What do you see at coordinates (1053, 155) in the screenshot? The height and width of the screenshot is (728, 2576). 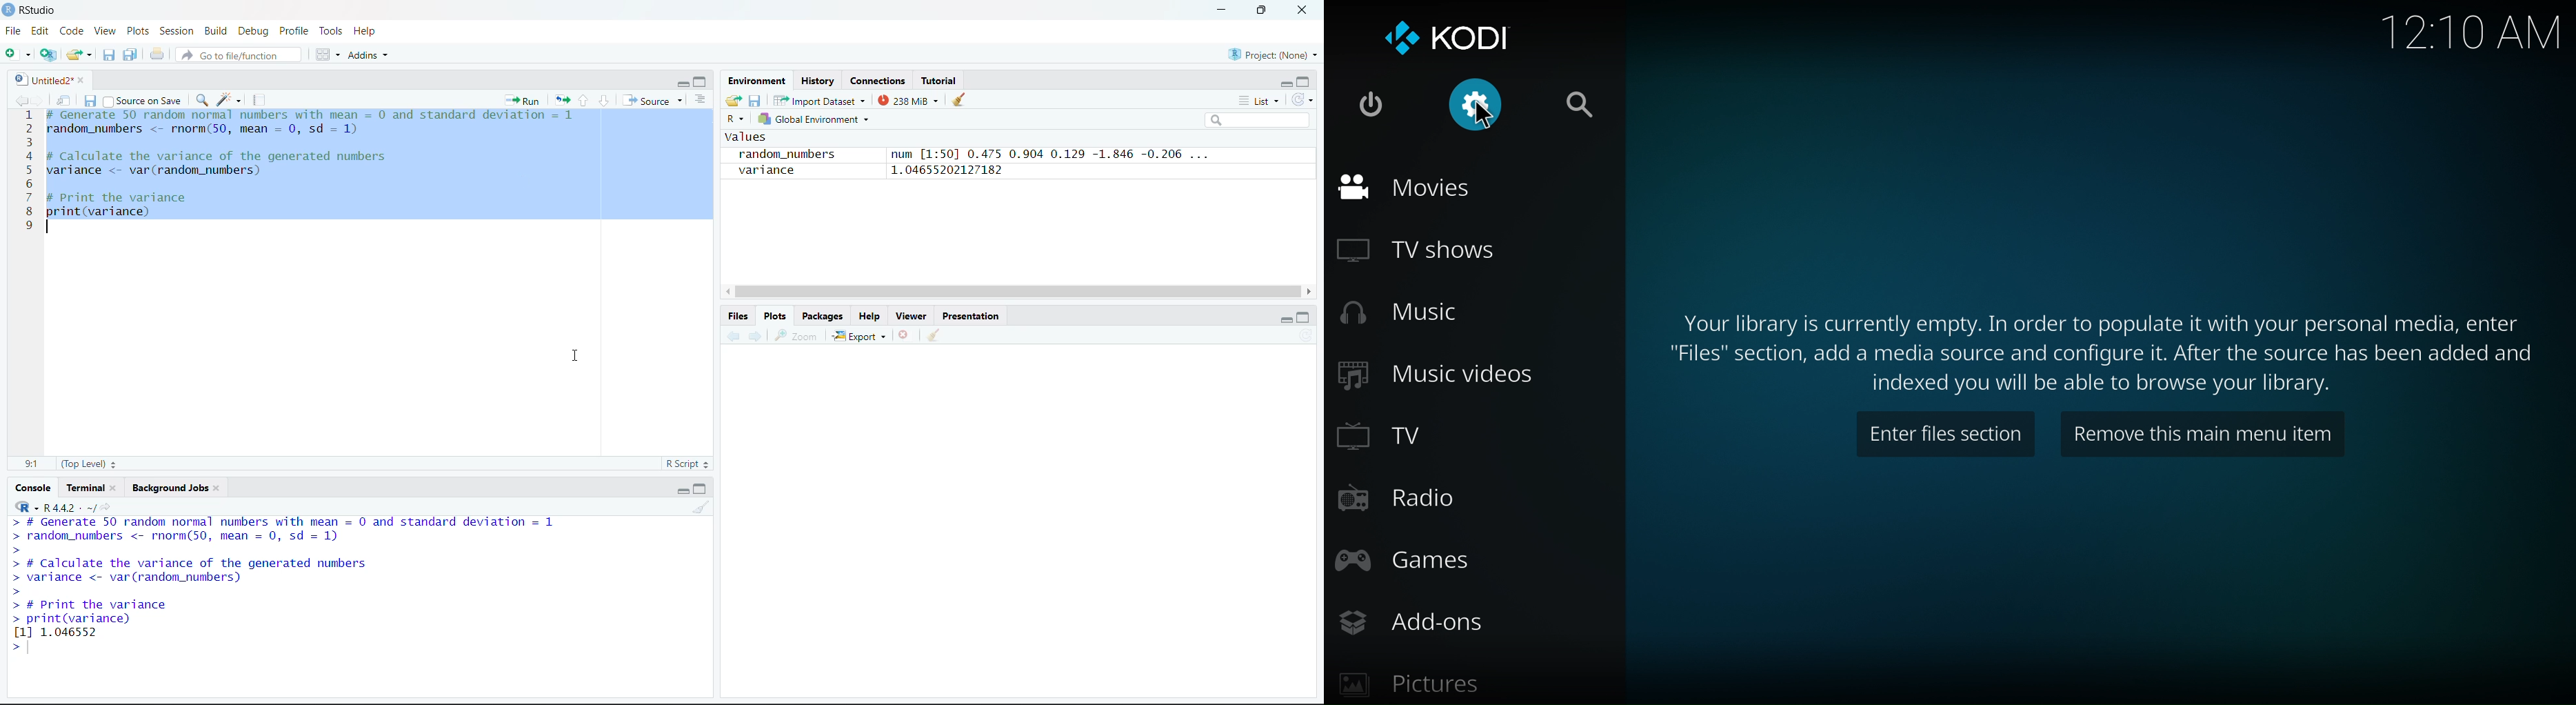 I see `num [1:50] 0.475 0.904 0.129 -1.846 -0.206 ...` at bounding box center [1053, 155].